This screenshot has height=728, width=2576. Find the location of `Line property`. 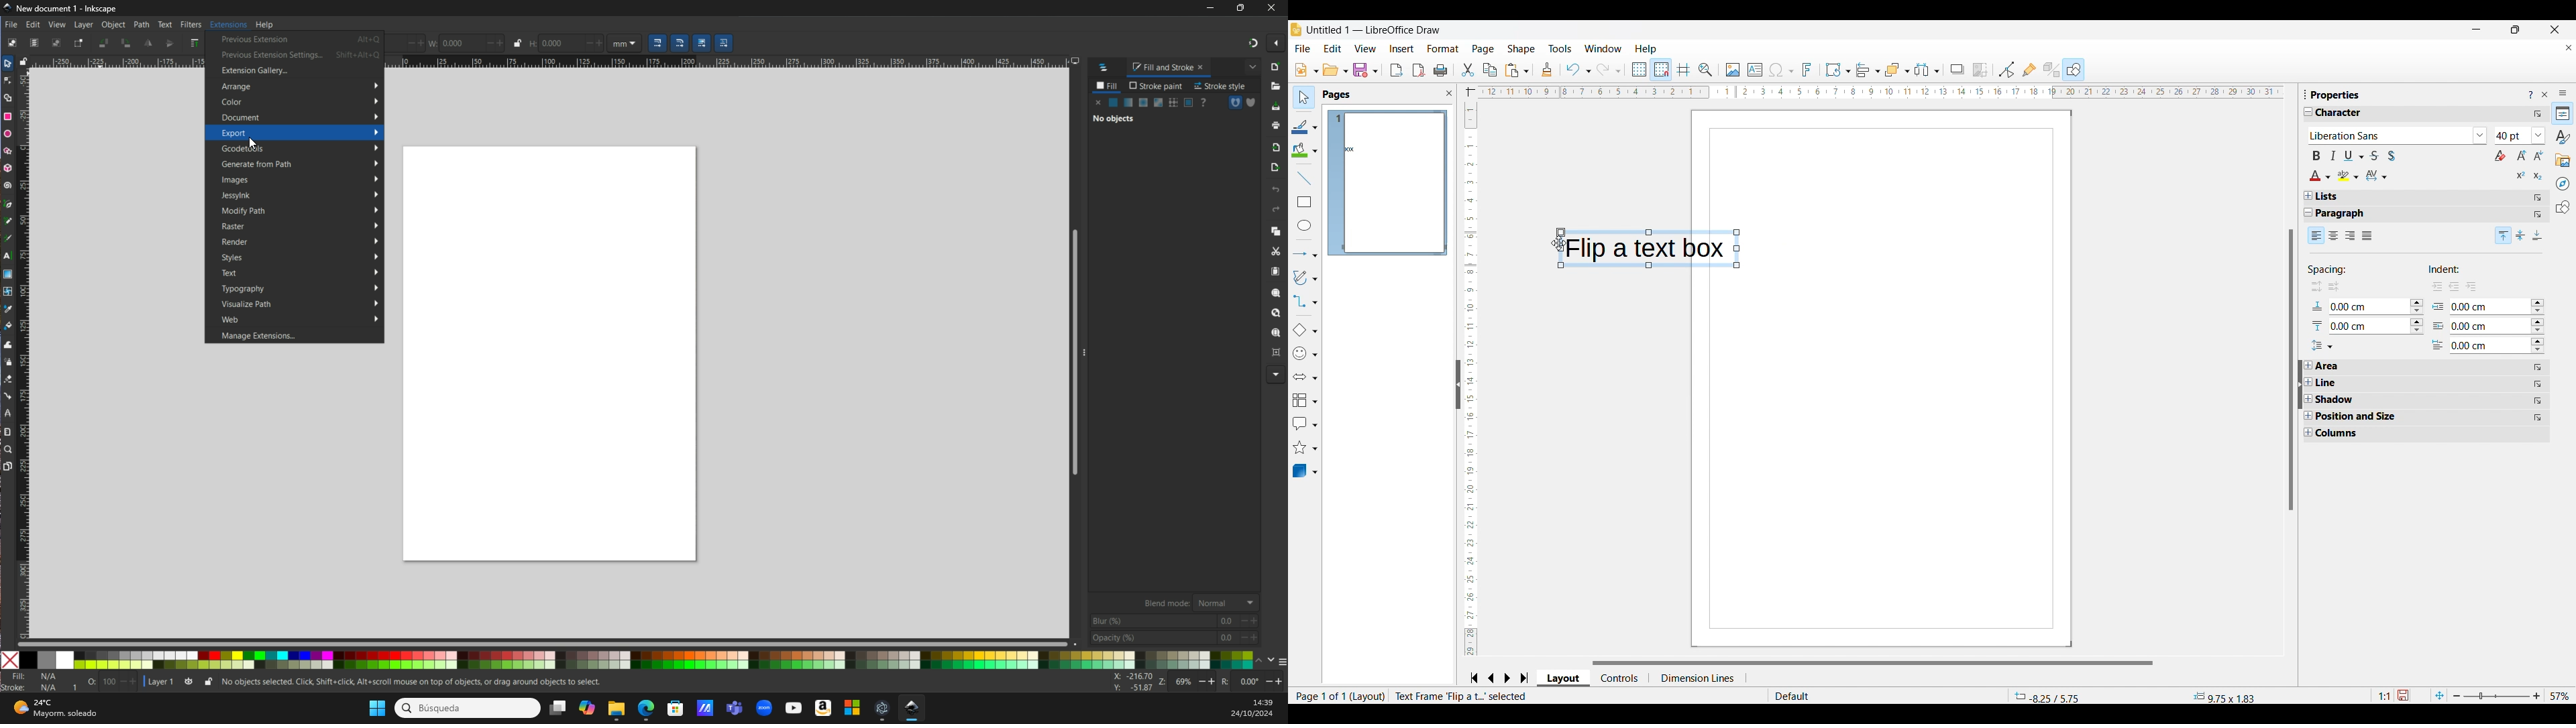

Line property is located at coordinates (2351, 383).